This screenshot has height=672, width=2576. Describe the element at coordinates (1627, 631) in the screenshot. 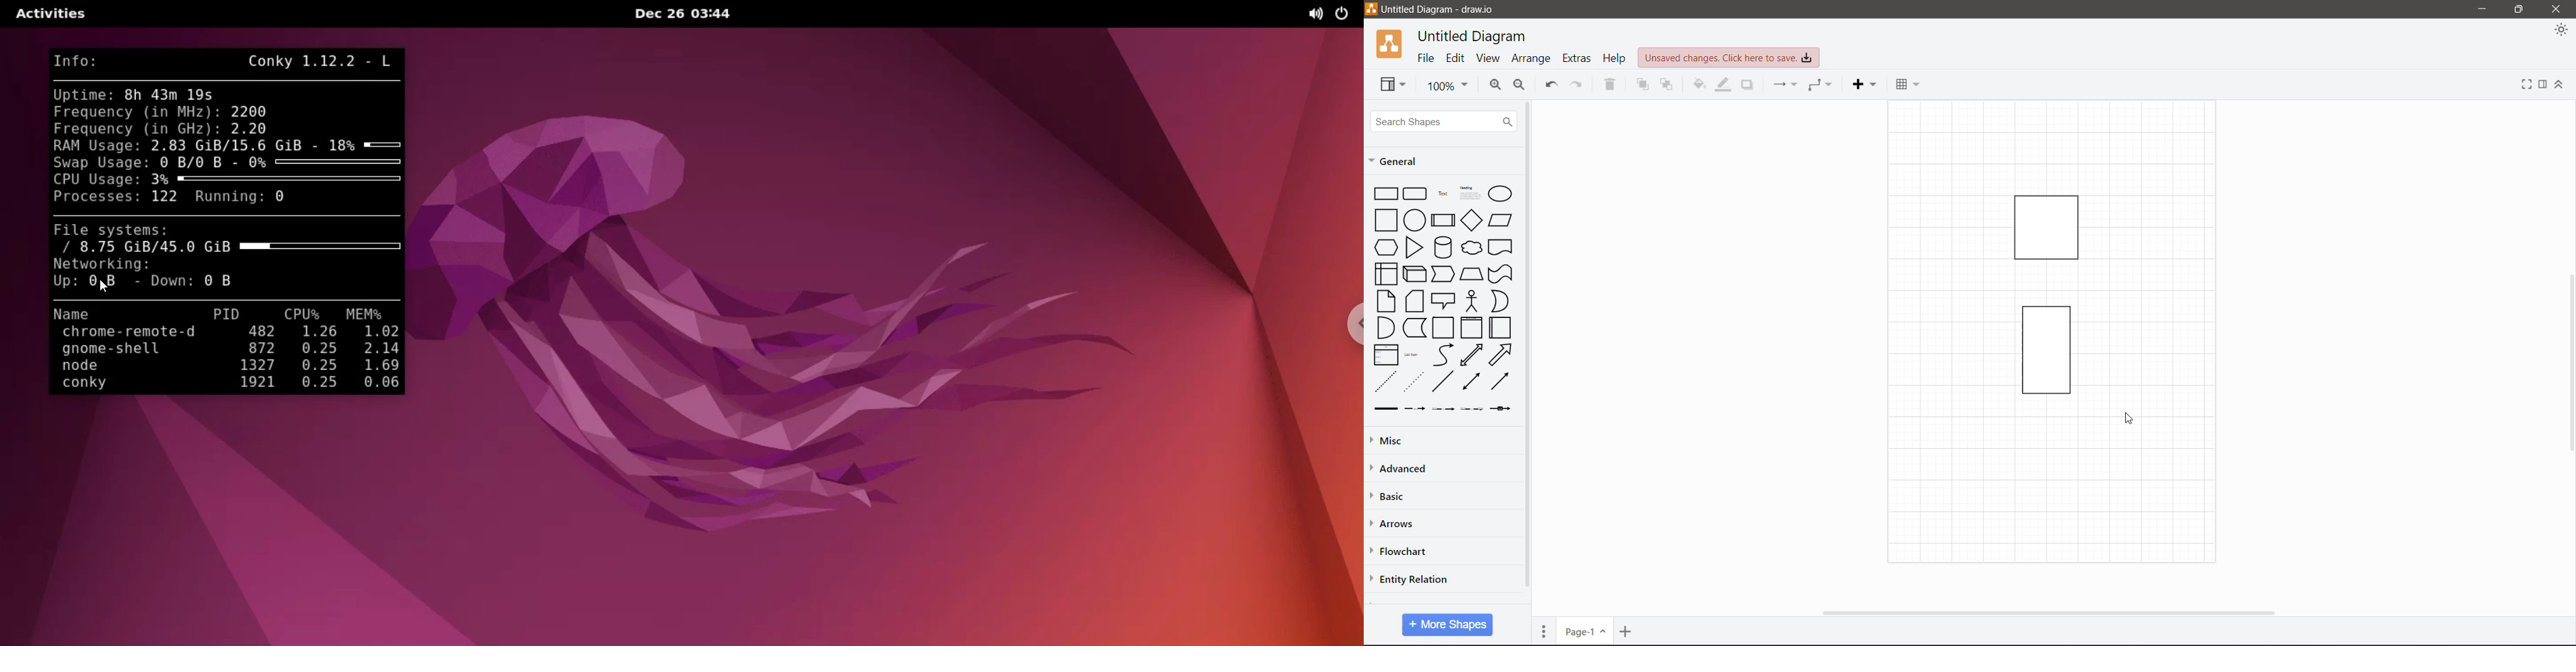

I see `Insert Page` at that location.